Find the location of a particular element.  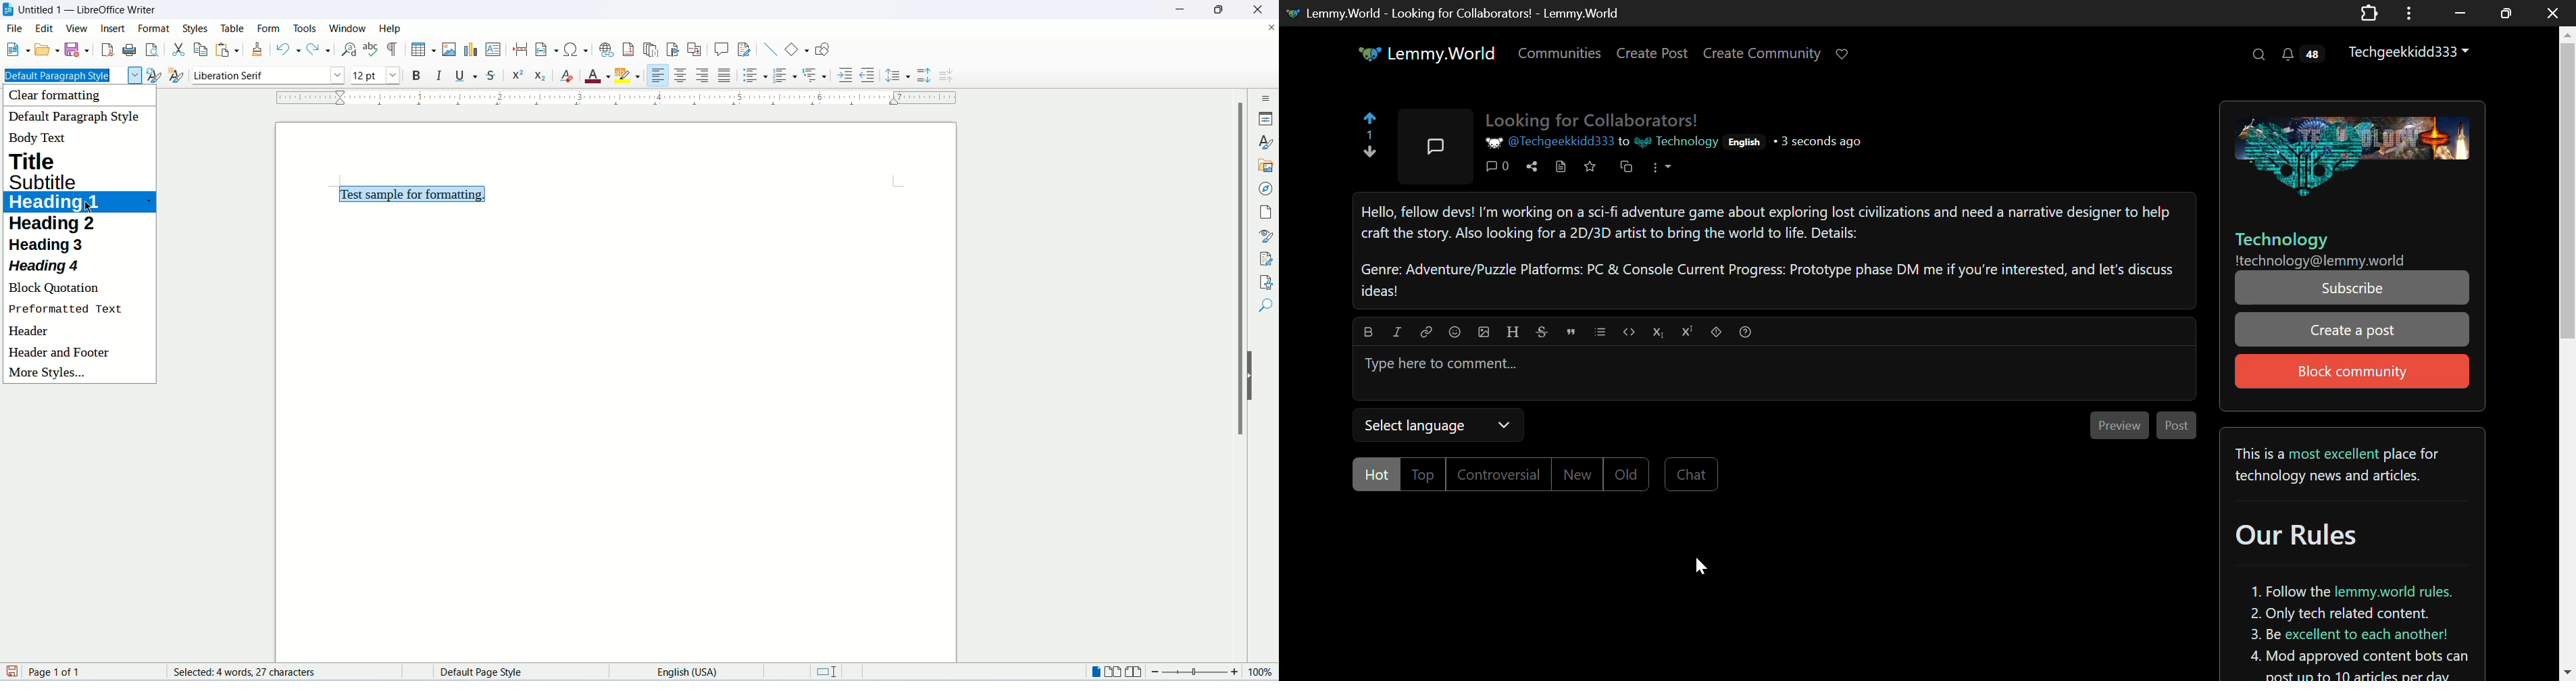

line spacing is located at coordinates (898, 75).